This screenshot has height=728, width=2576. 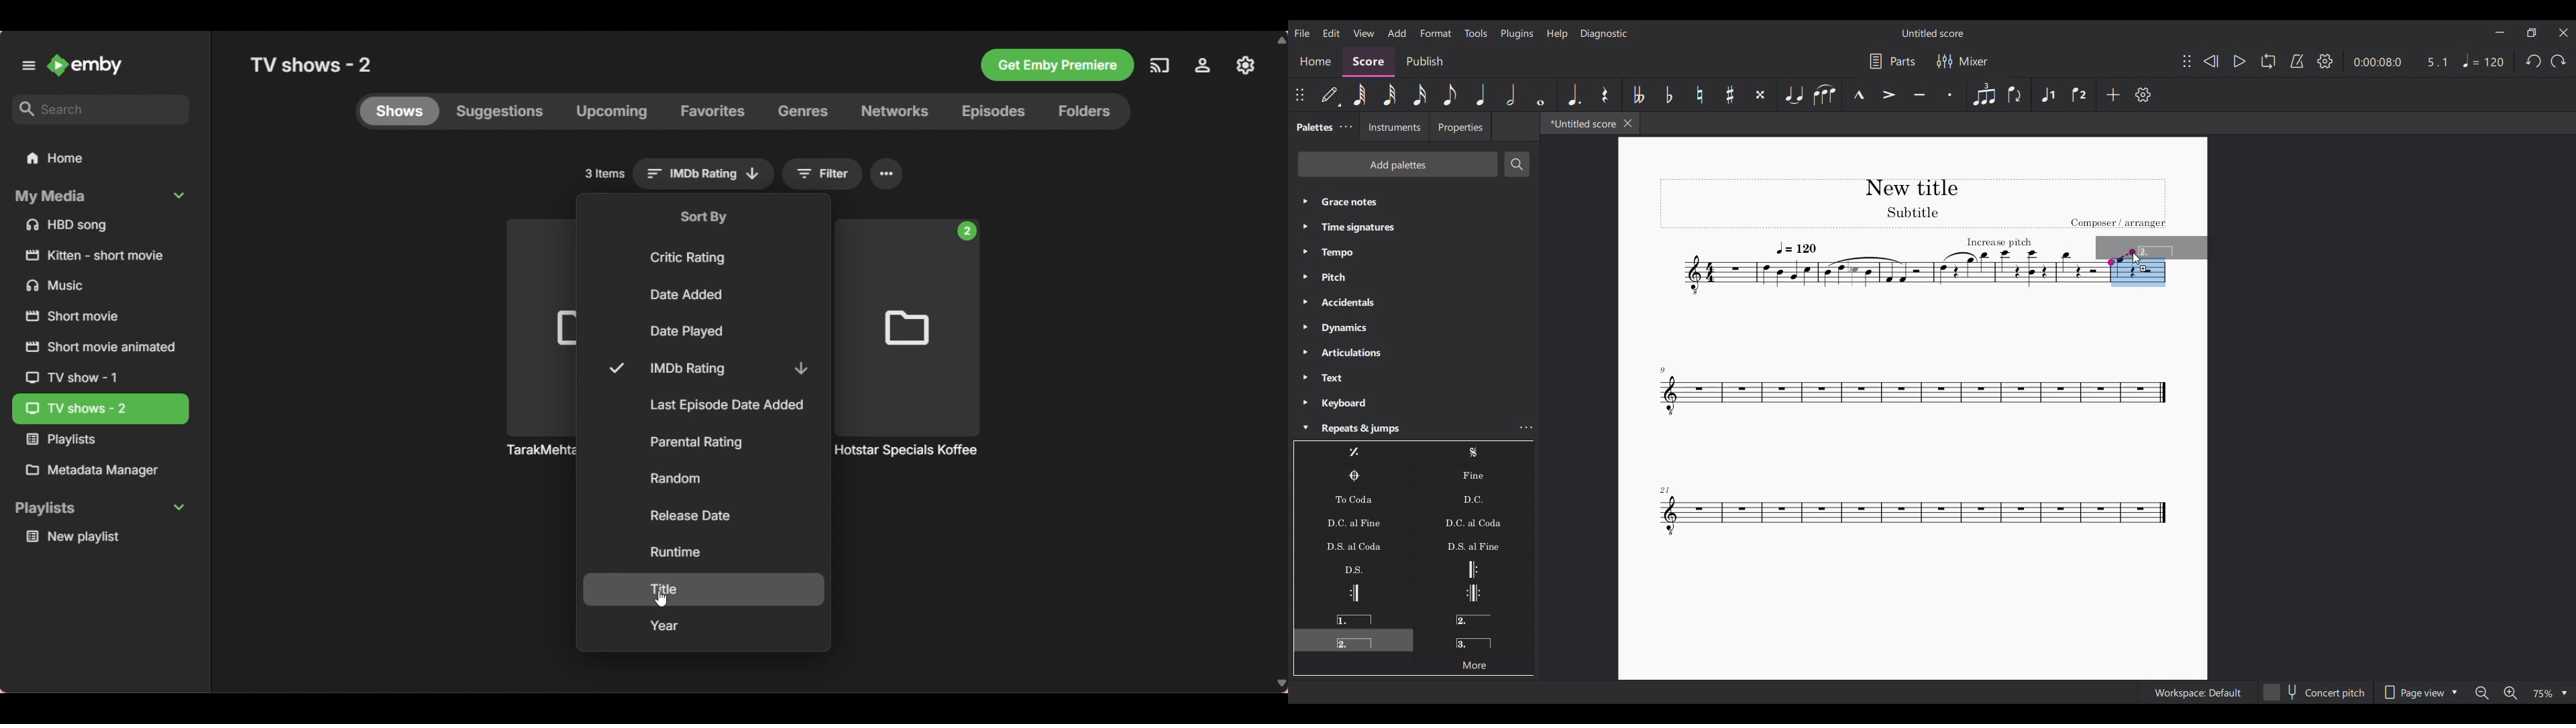 What do you see at coordinates (823, 174) in the screenshot?
I see `Filter` at bounding box center [823, 174].